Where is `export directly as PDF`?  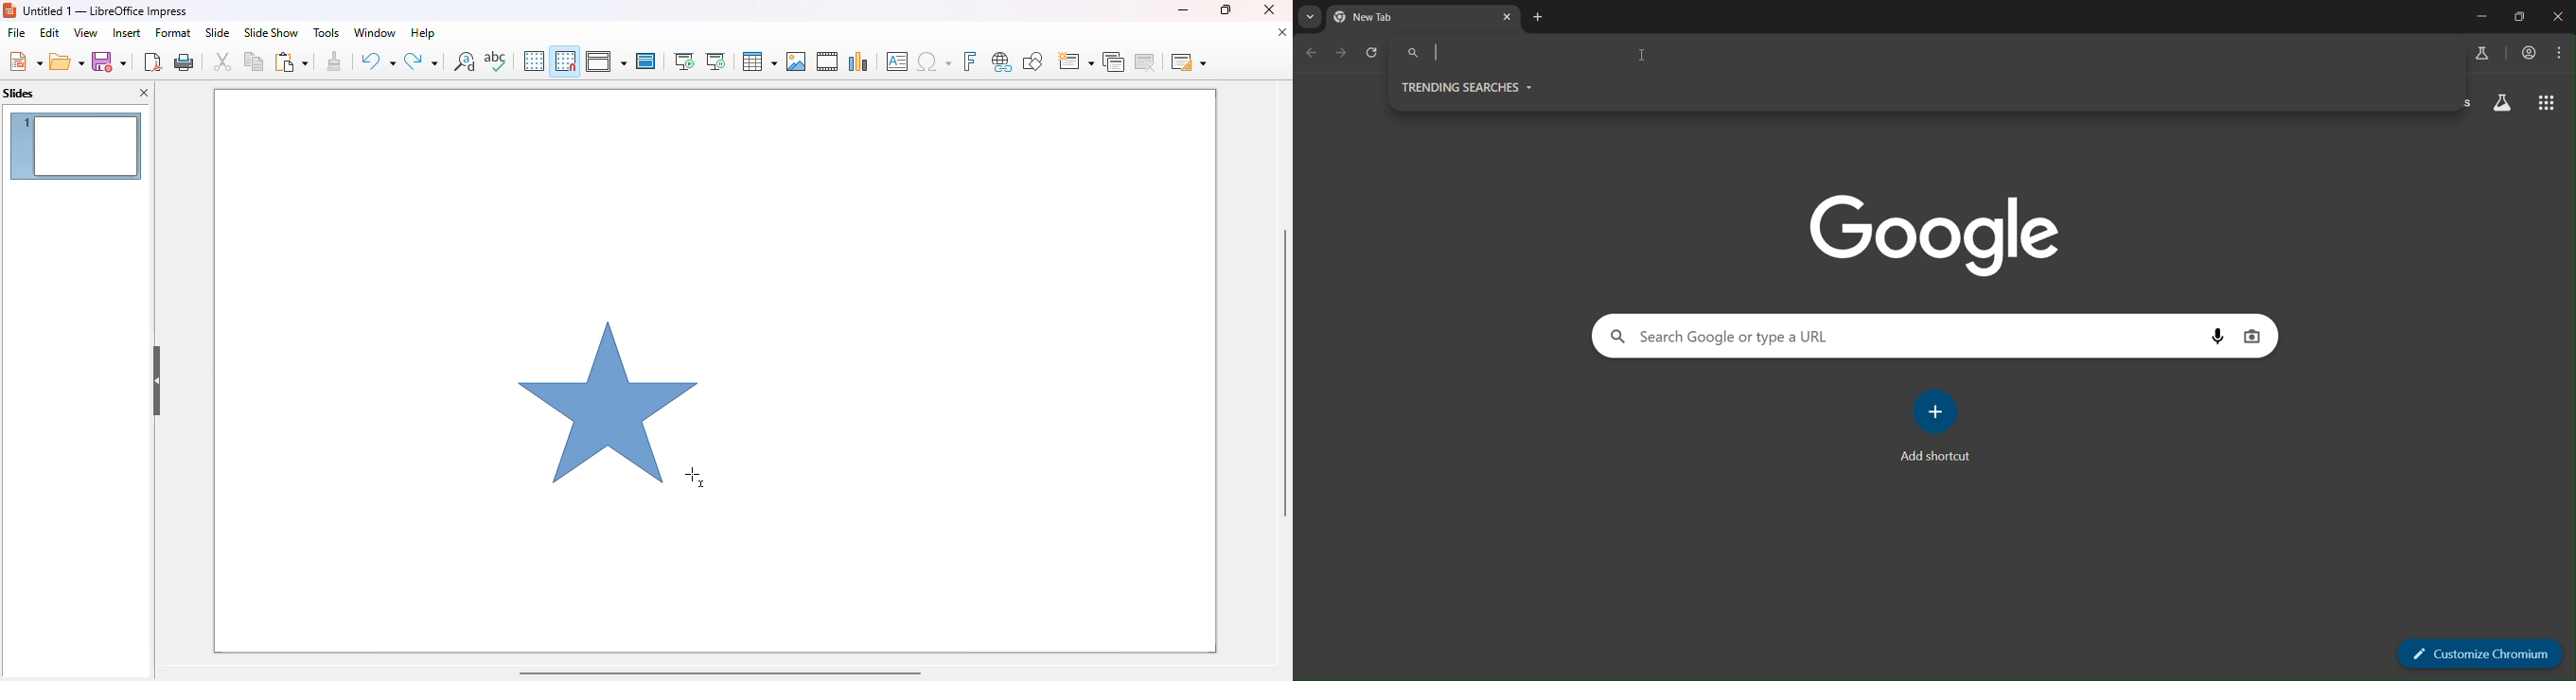 export directly as PDF is located at coordinates (152, 61).